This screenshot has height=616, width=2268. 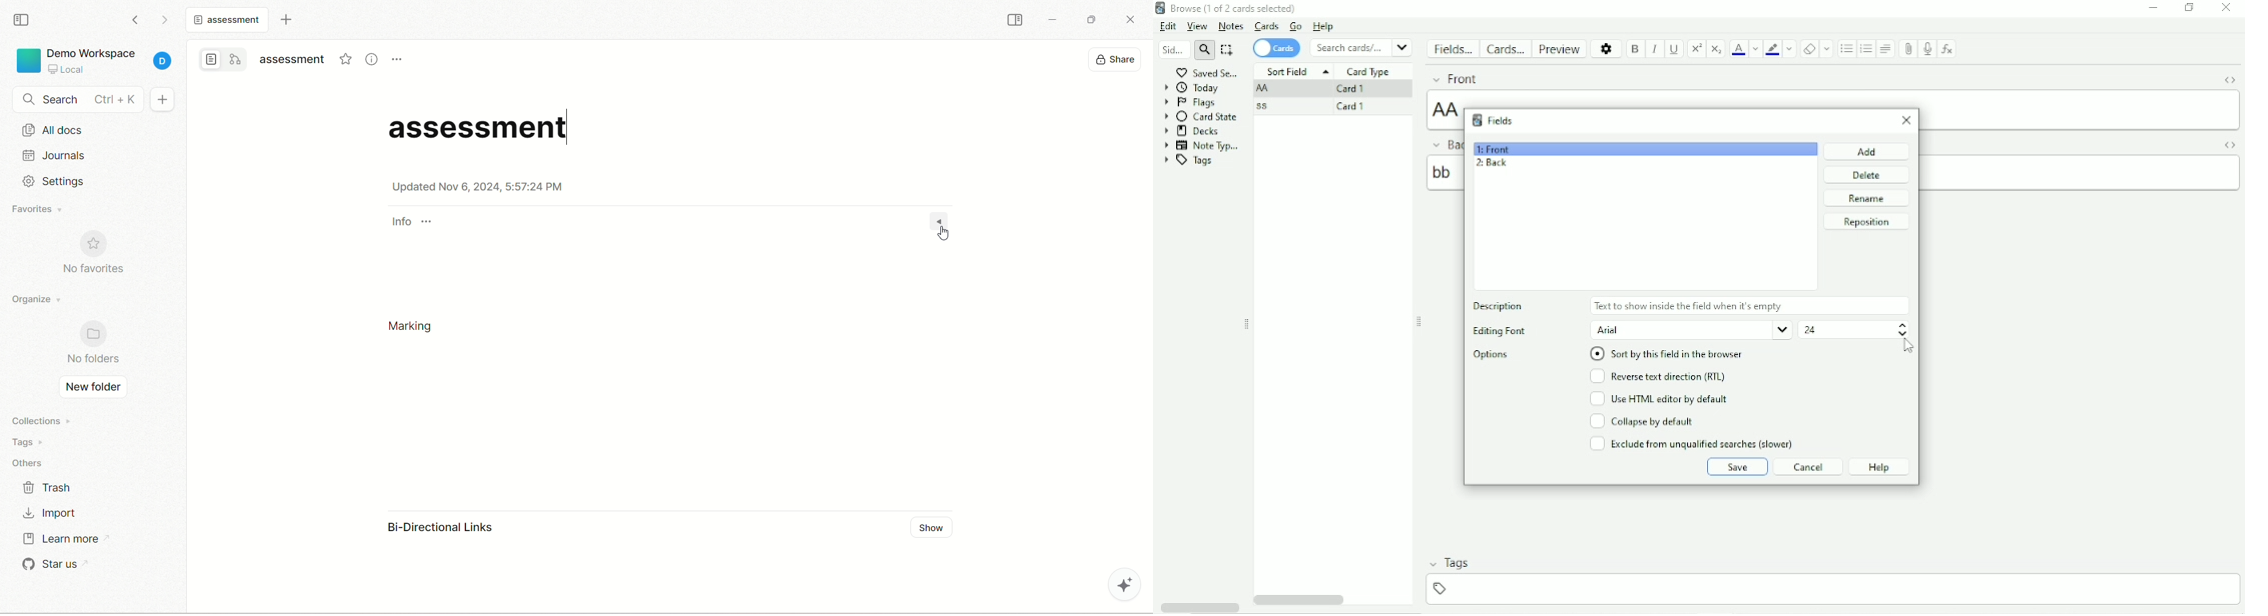 What do you see at coordinates (1362, 47) in the screenshot?
I see `Search cards` at bounding box center [1362, 47].